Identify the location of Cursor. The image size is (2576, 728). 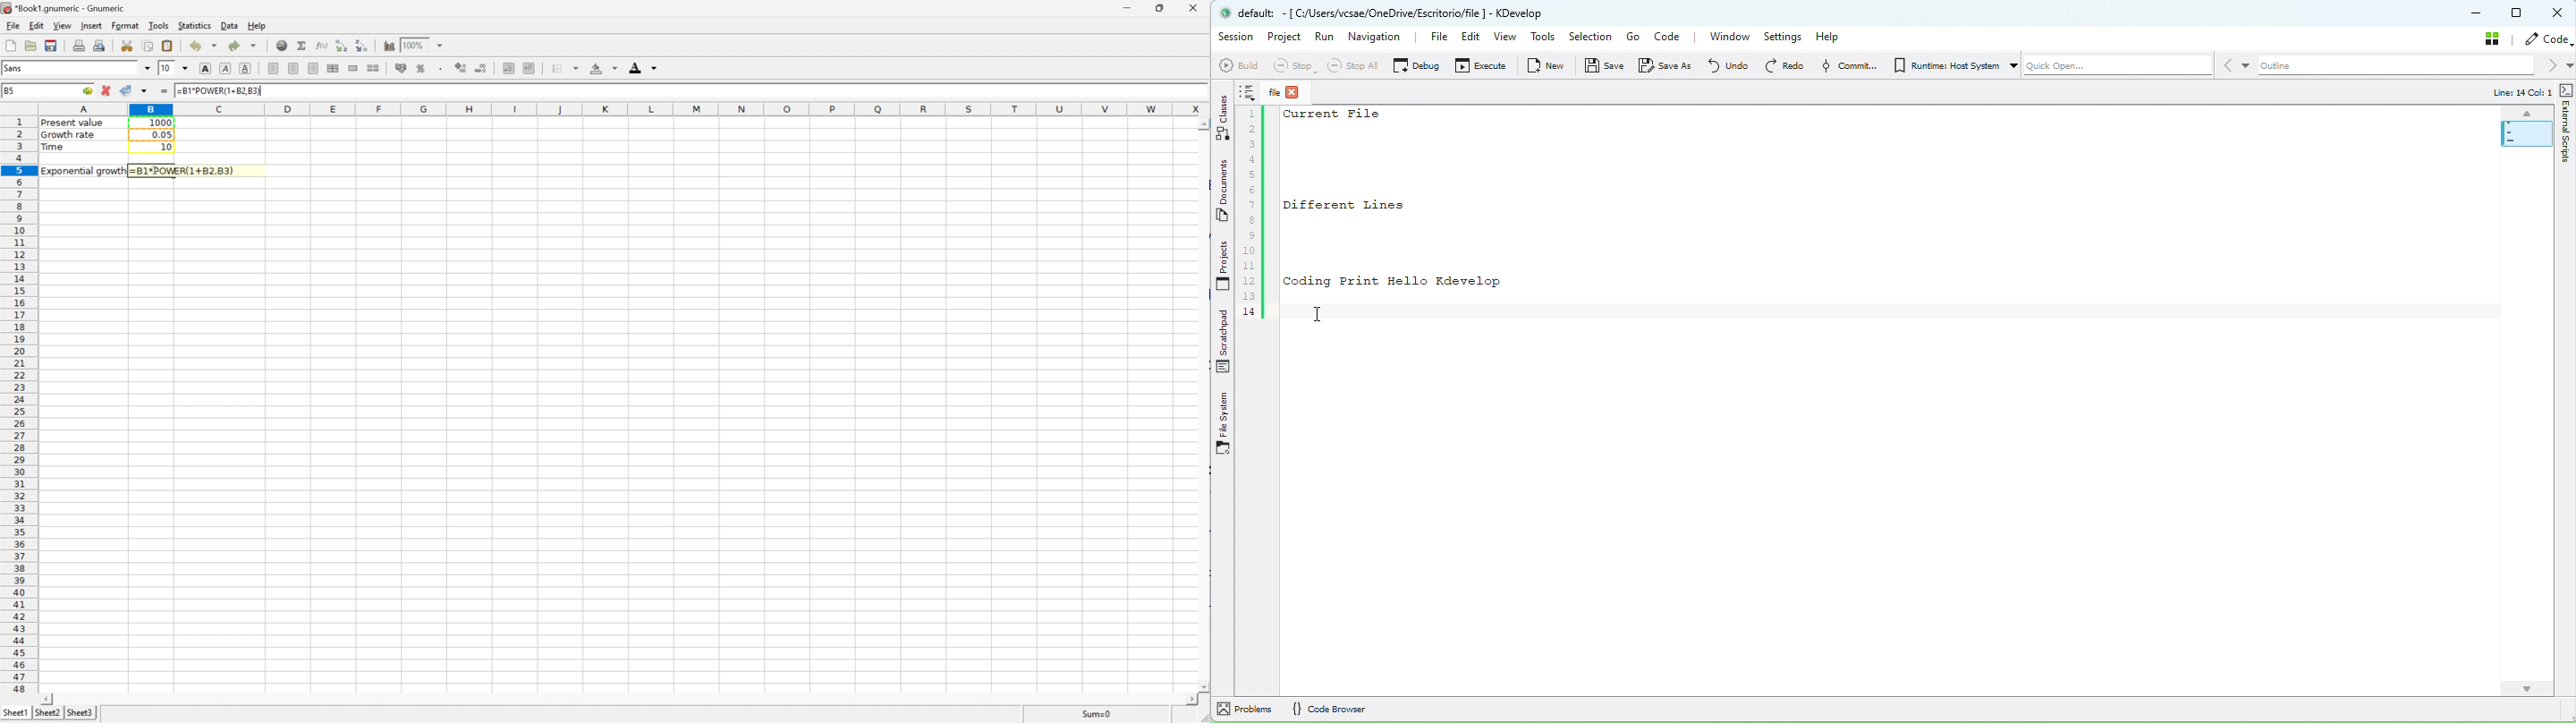
(156, 171).